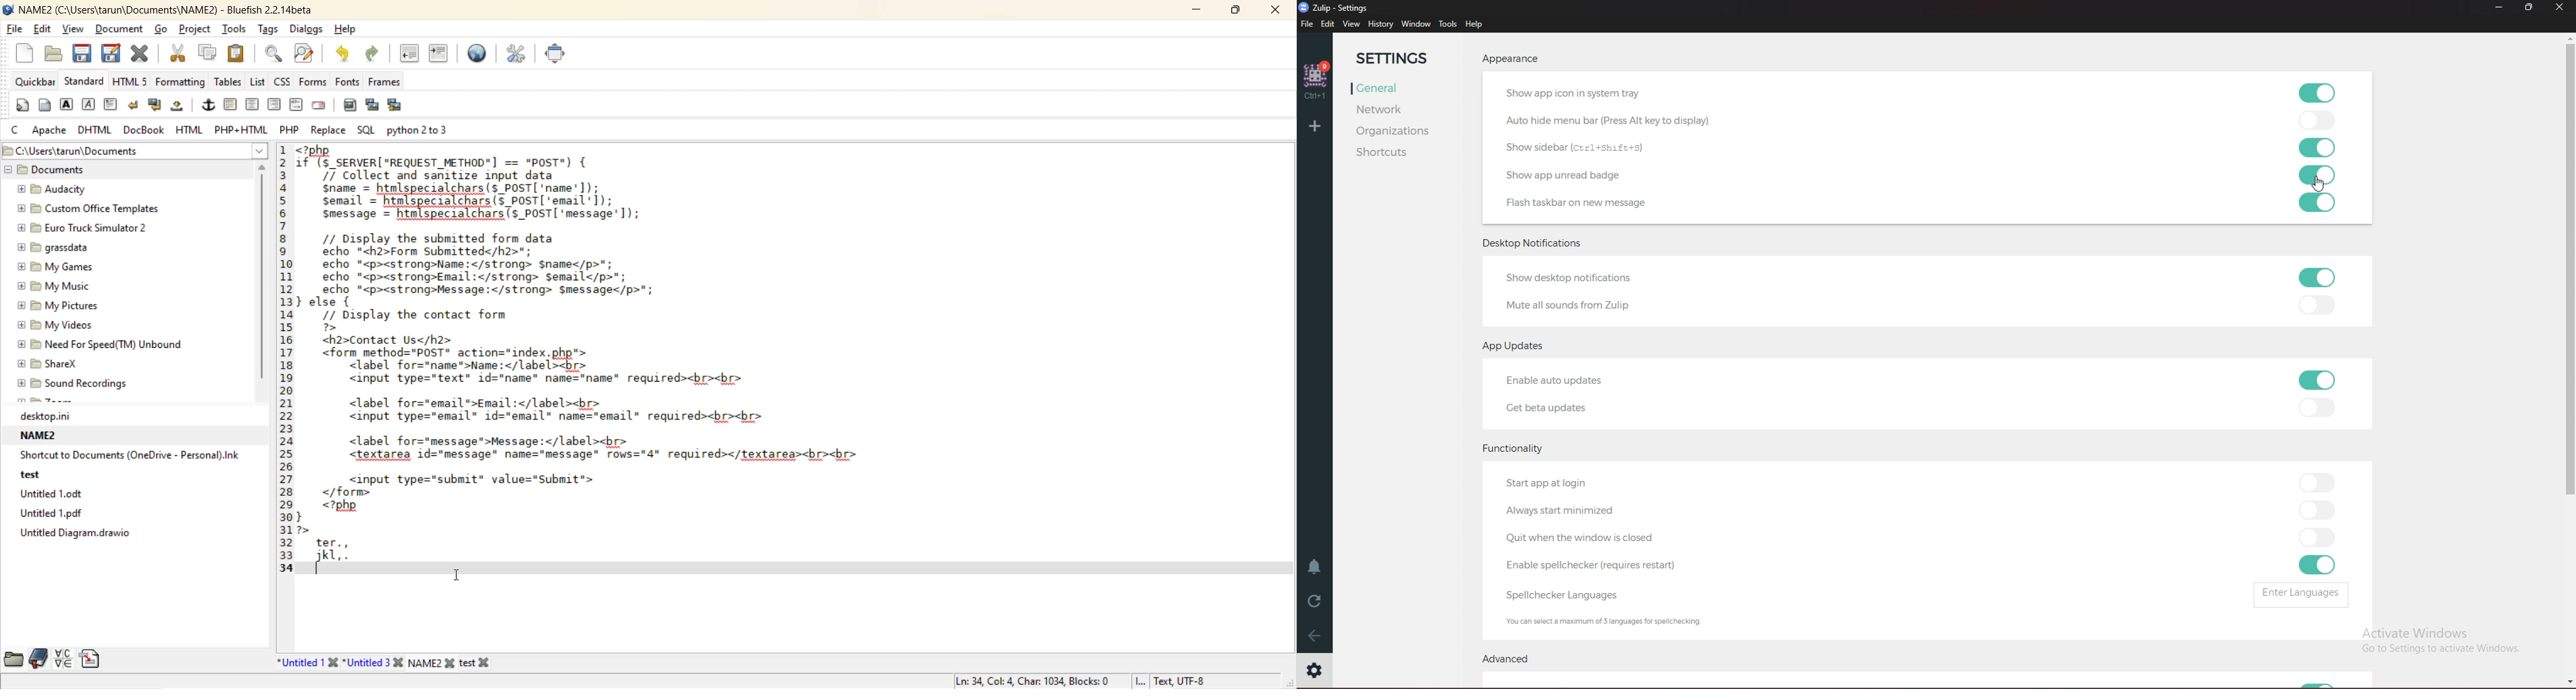 The height and width of the screenshot is (700, 2576). What do you see at coordinates (1549, 484) in the screenshot?
I see `start app at login` at bounding box center [1549, 484].